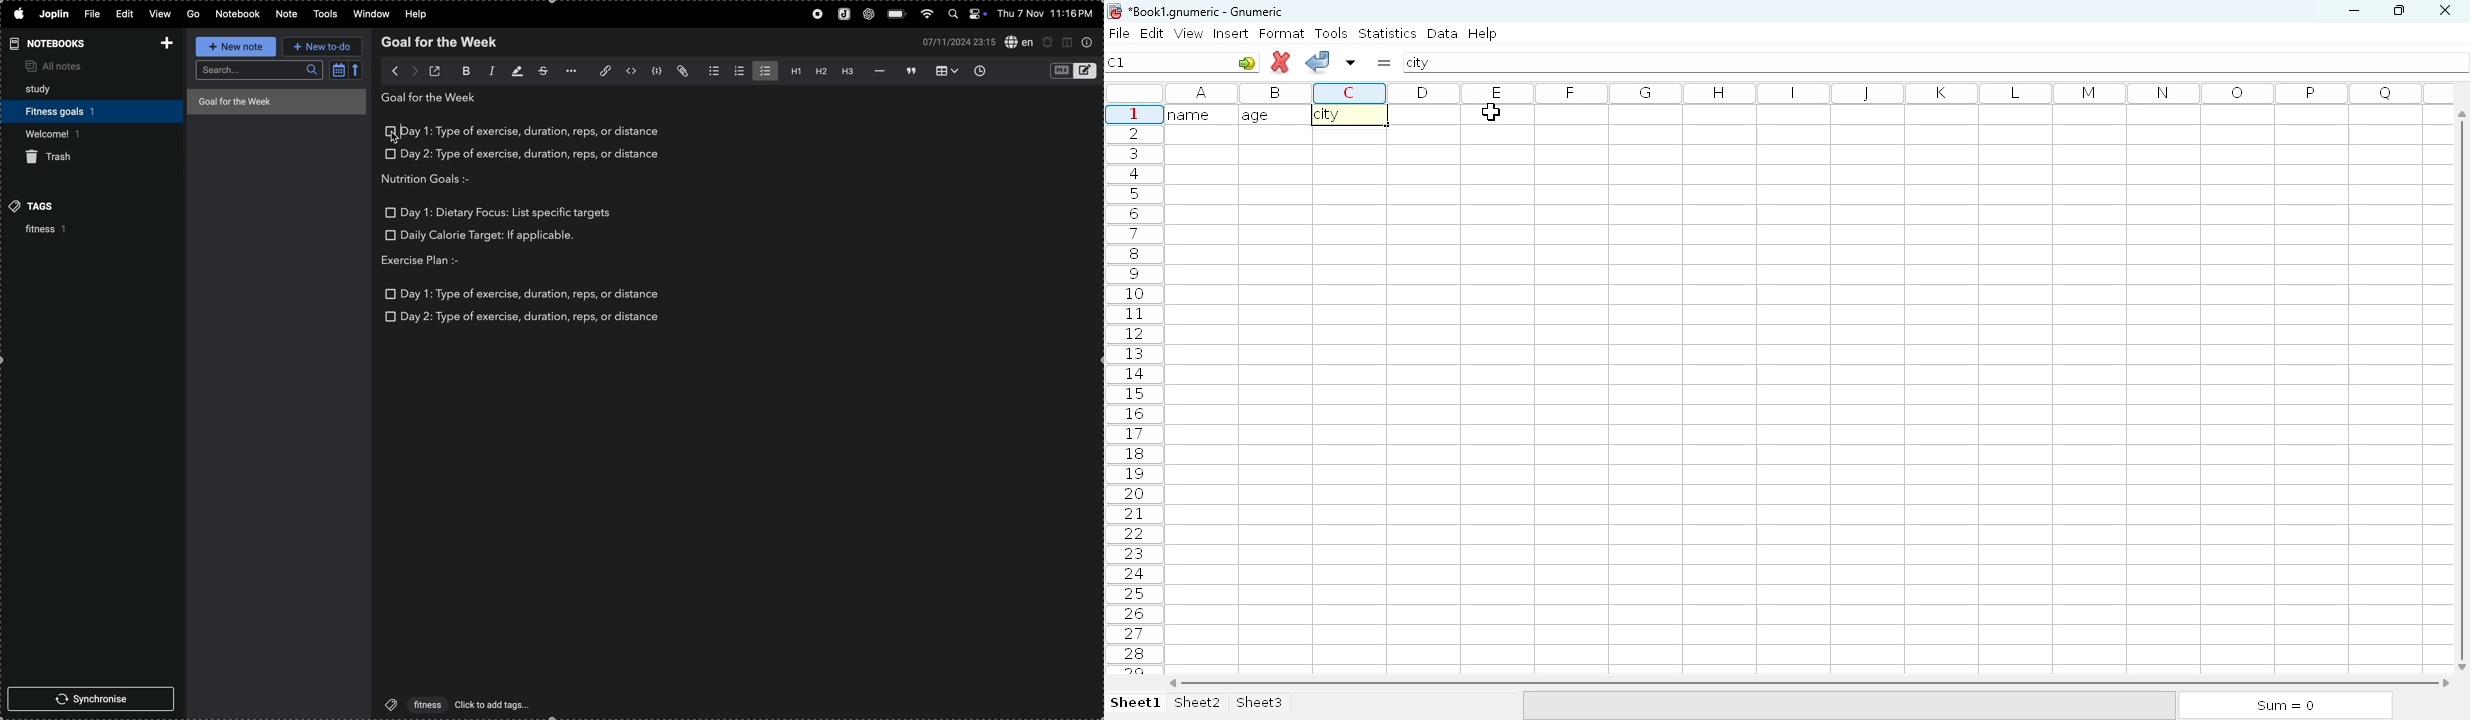 This screenshot has width=2492, height=728. Describe the element at coordinates (238, 14) in the screenshot. I see `notebook` at that location.